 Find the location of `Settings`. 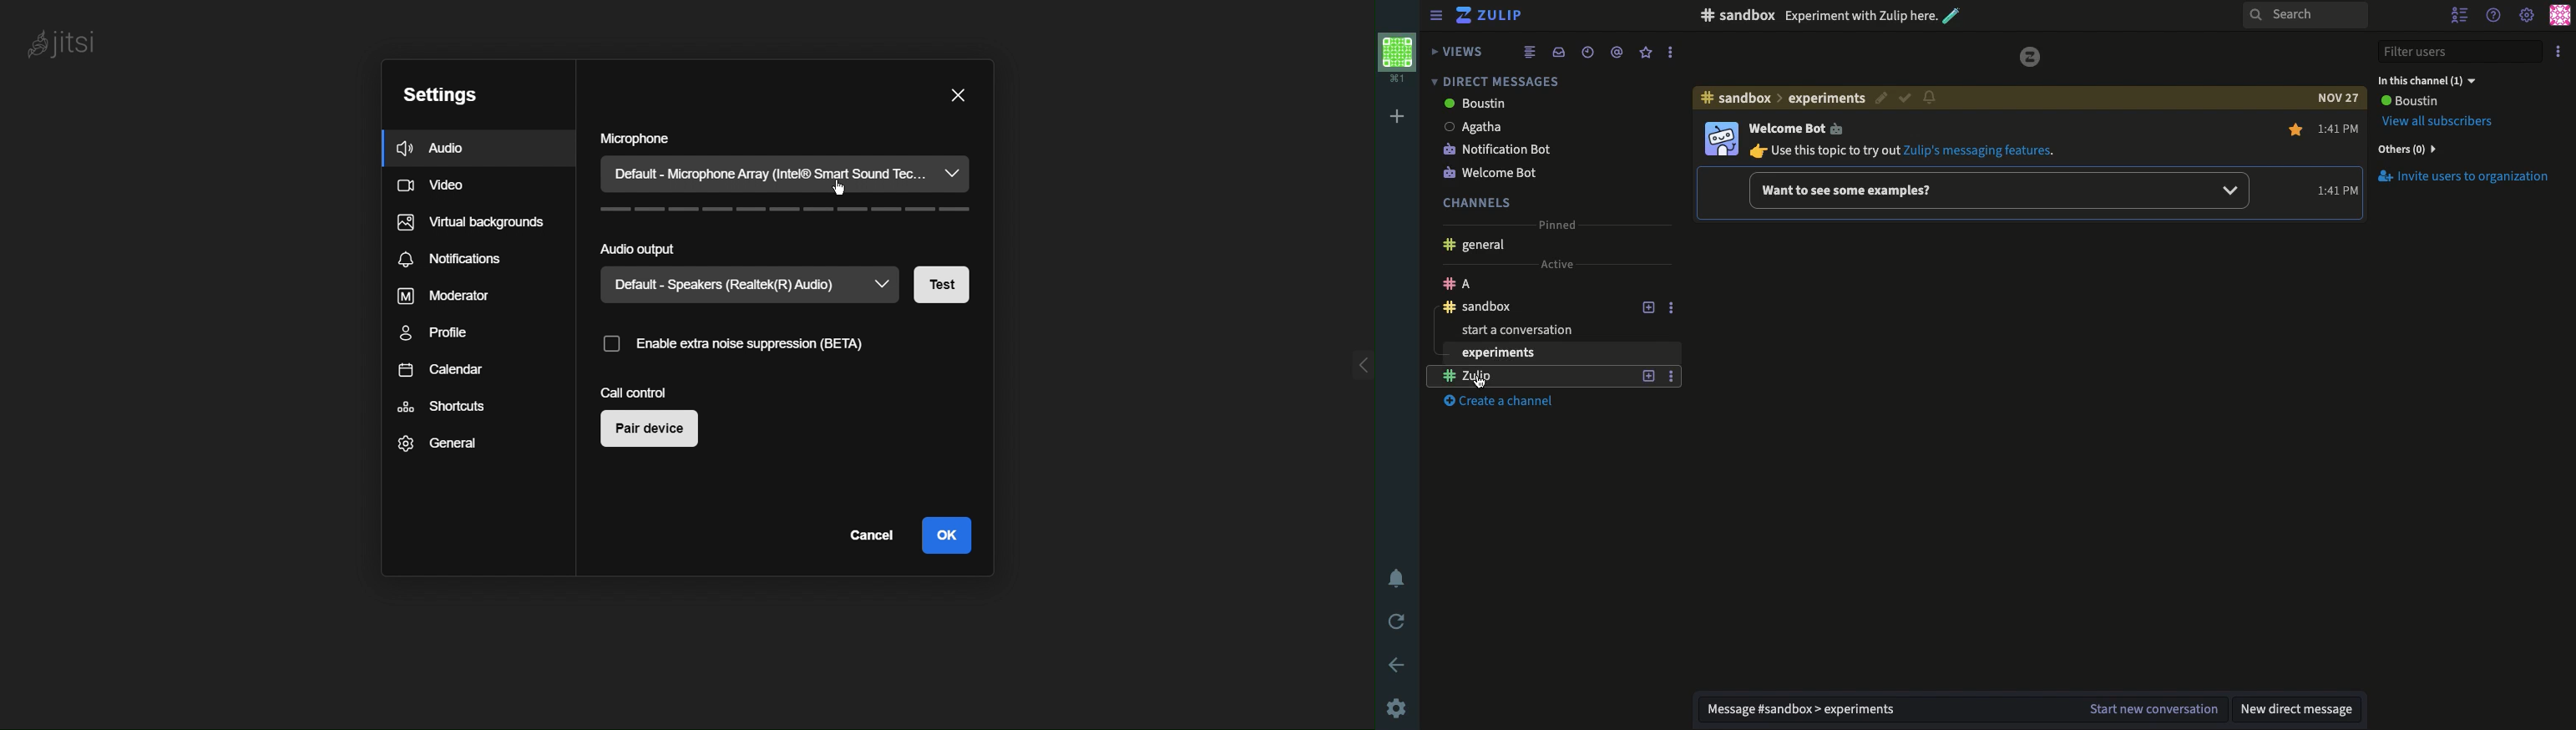

Settings is located at coordinates (1396, 707).